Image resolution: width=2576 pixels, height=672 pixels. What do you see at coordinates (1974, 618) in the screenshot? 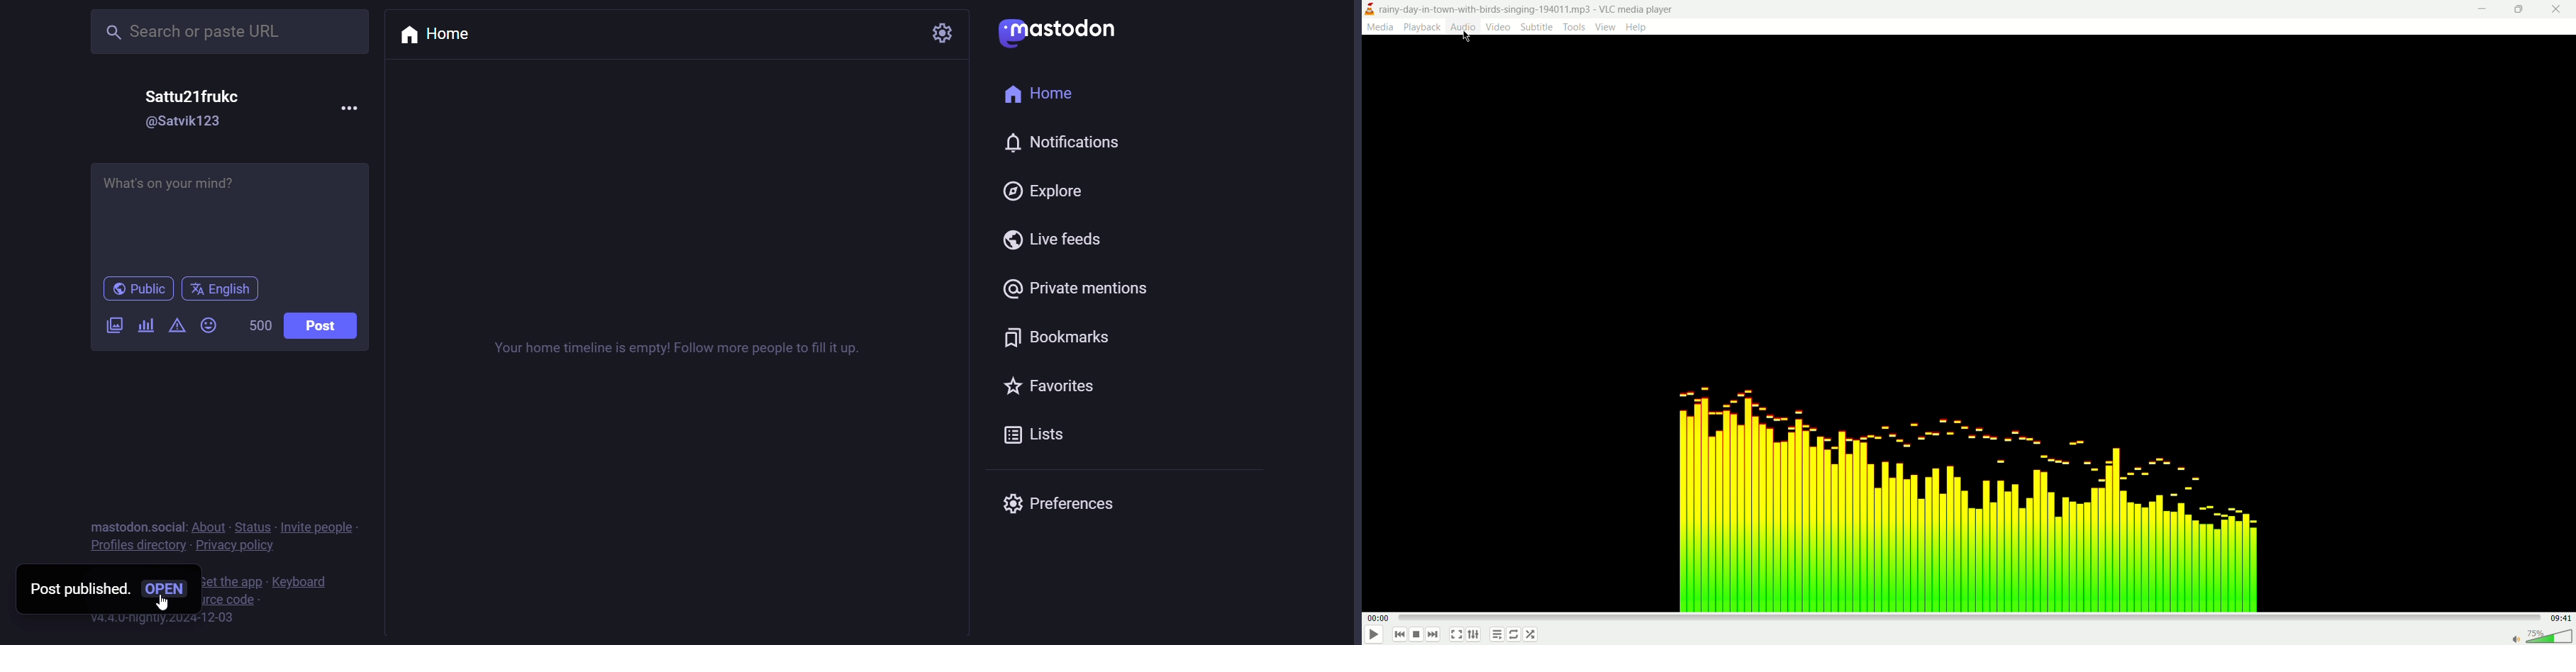
I see `progress bar` at bounding box center [1974, 618].